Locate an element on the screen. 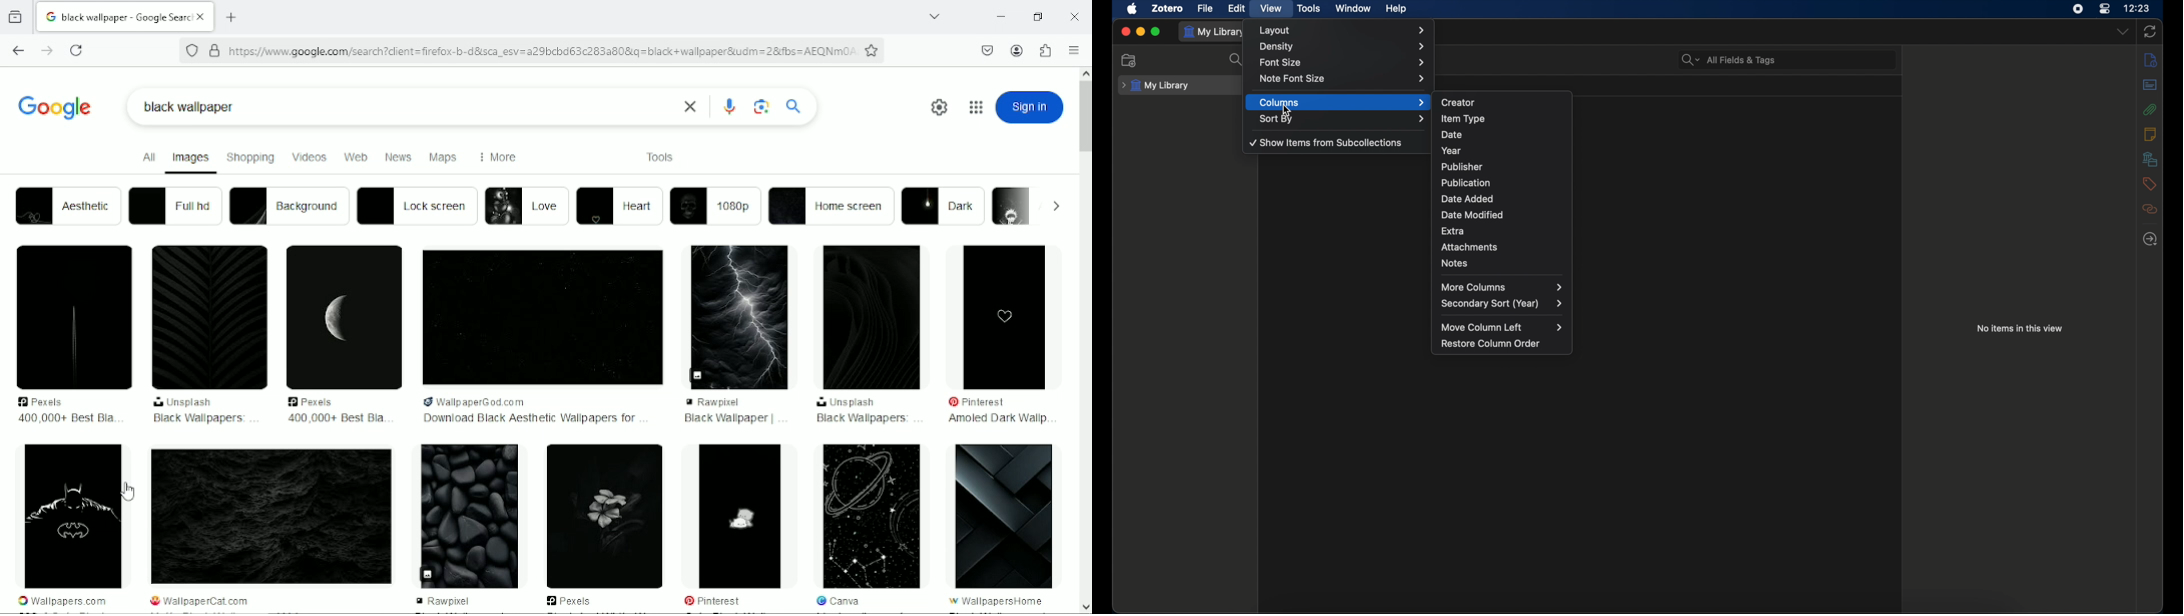  search bar is located at coordinates (1729, 60).